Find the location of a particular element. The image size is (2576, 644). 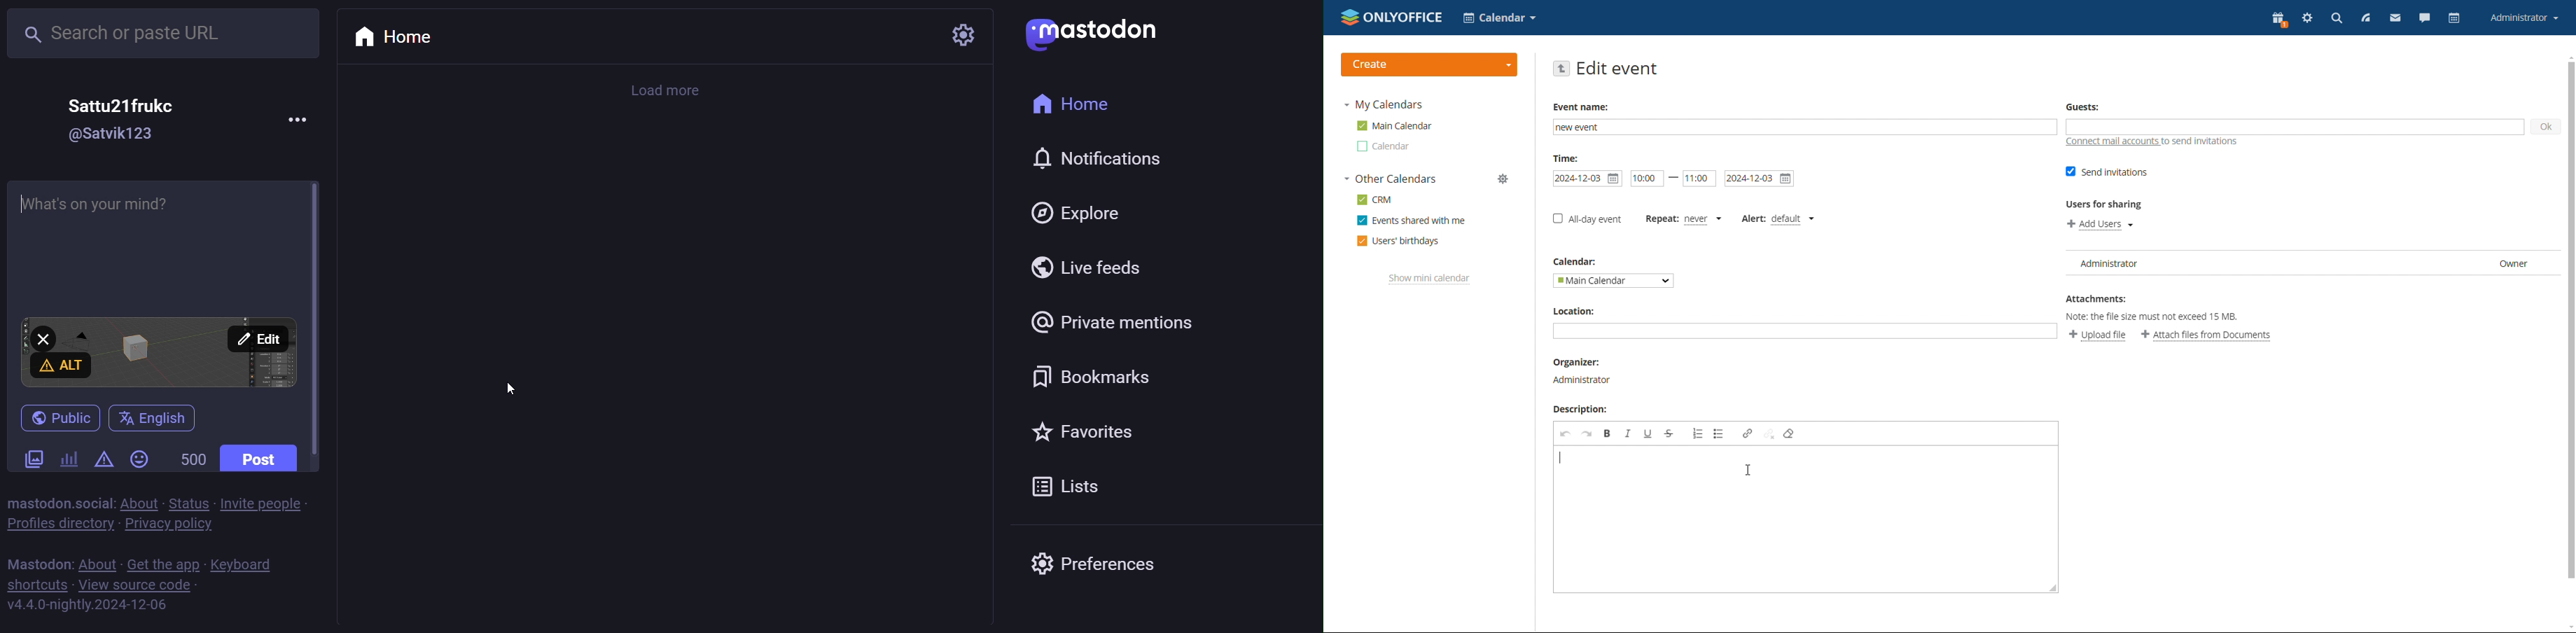

about is located at coordinates (98, 565).